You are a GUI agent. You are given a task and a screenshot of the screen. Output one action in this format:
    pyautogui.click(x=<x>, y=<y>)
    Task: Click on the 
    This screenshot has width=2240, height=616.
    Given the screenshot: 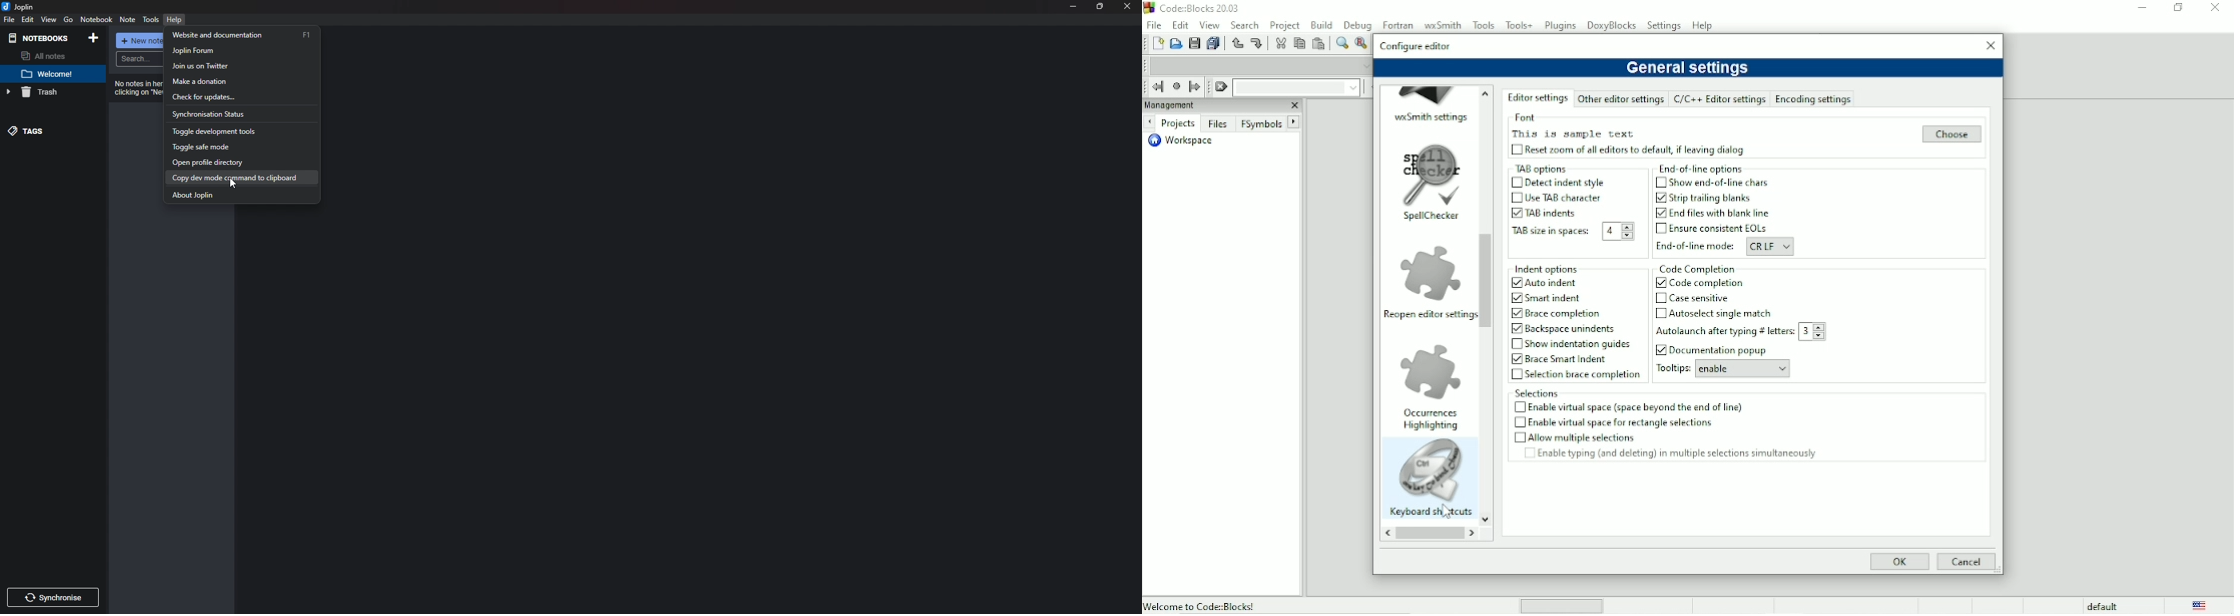 What is the action you would take?
    pyautogui.click(x=1514, y=283)
    